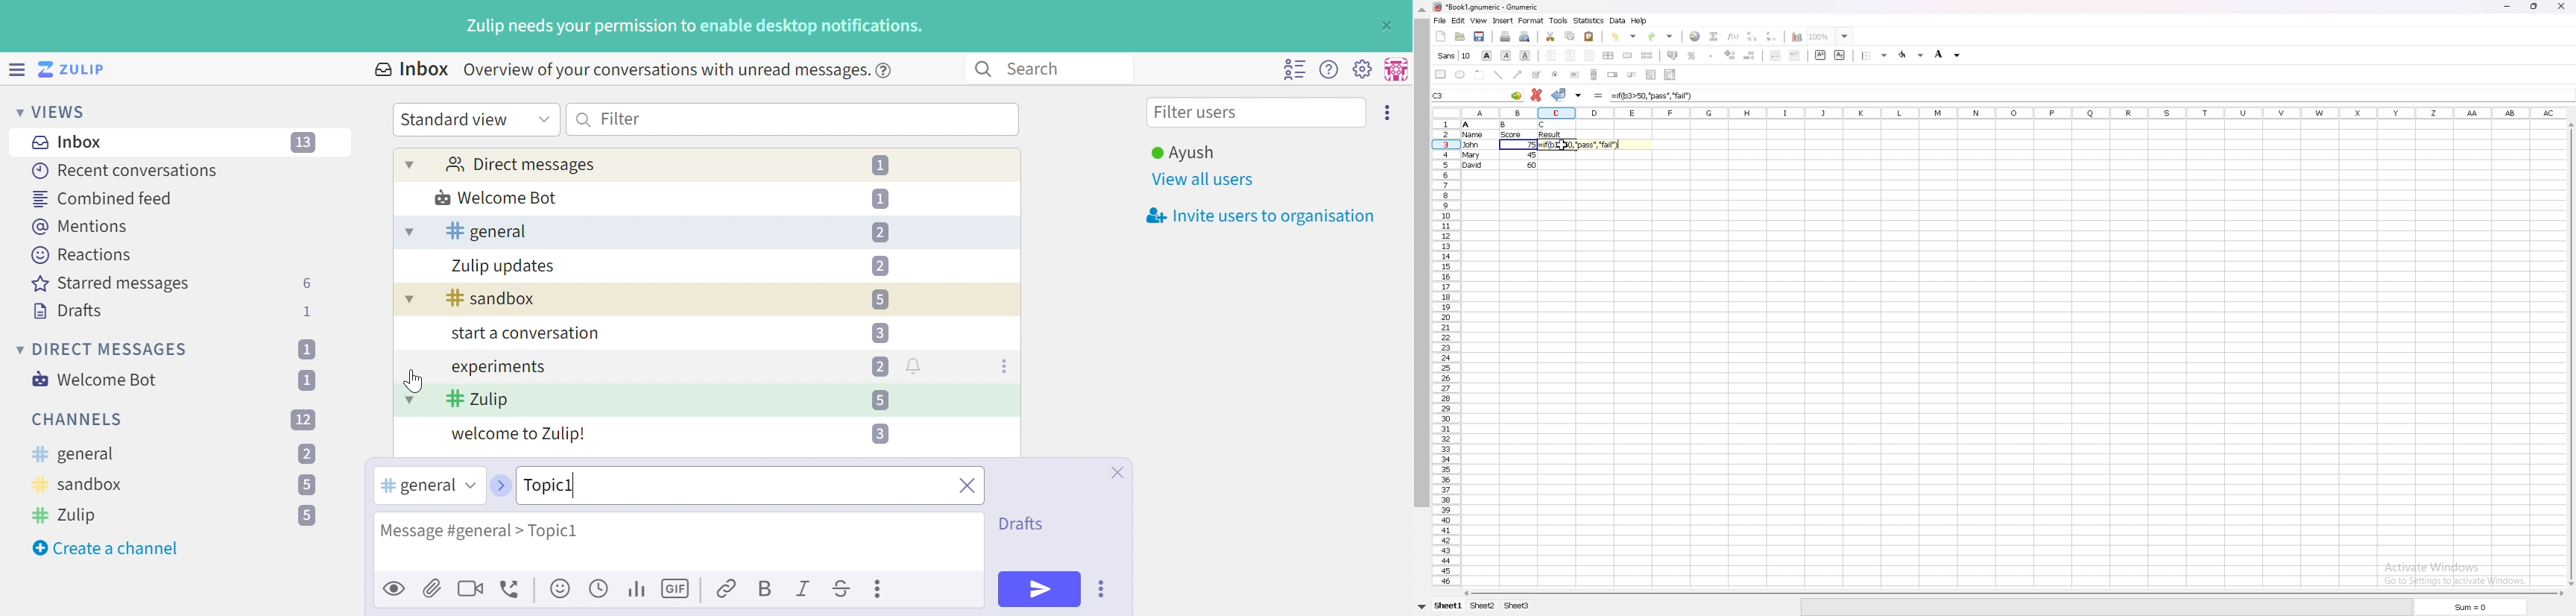 The height and width of the screenshot is (616, 2576). What do you see at coordinates (1692, 56) in the screenshot?
I see `percentage` at bounding box center [1692, 56].